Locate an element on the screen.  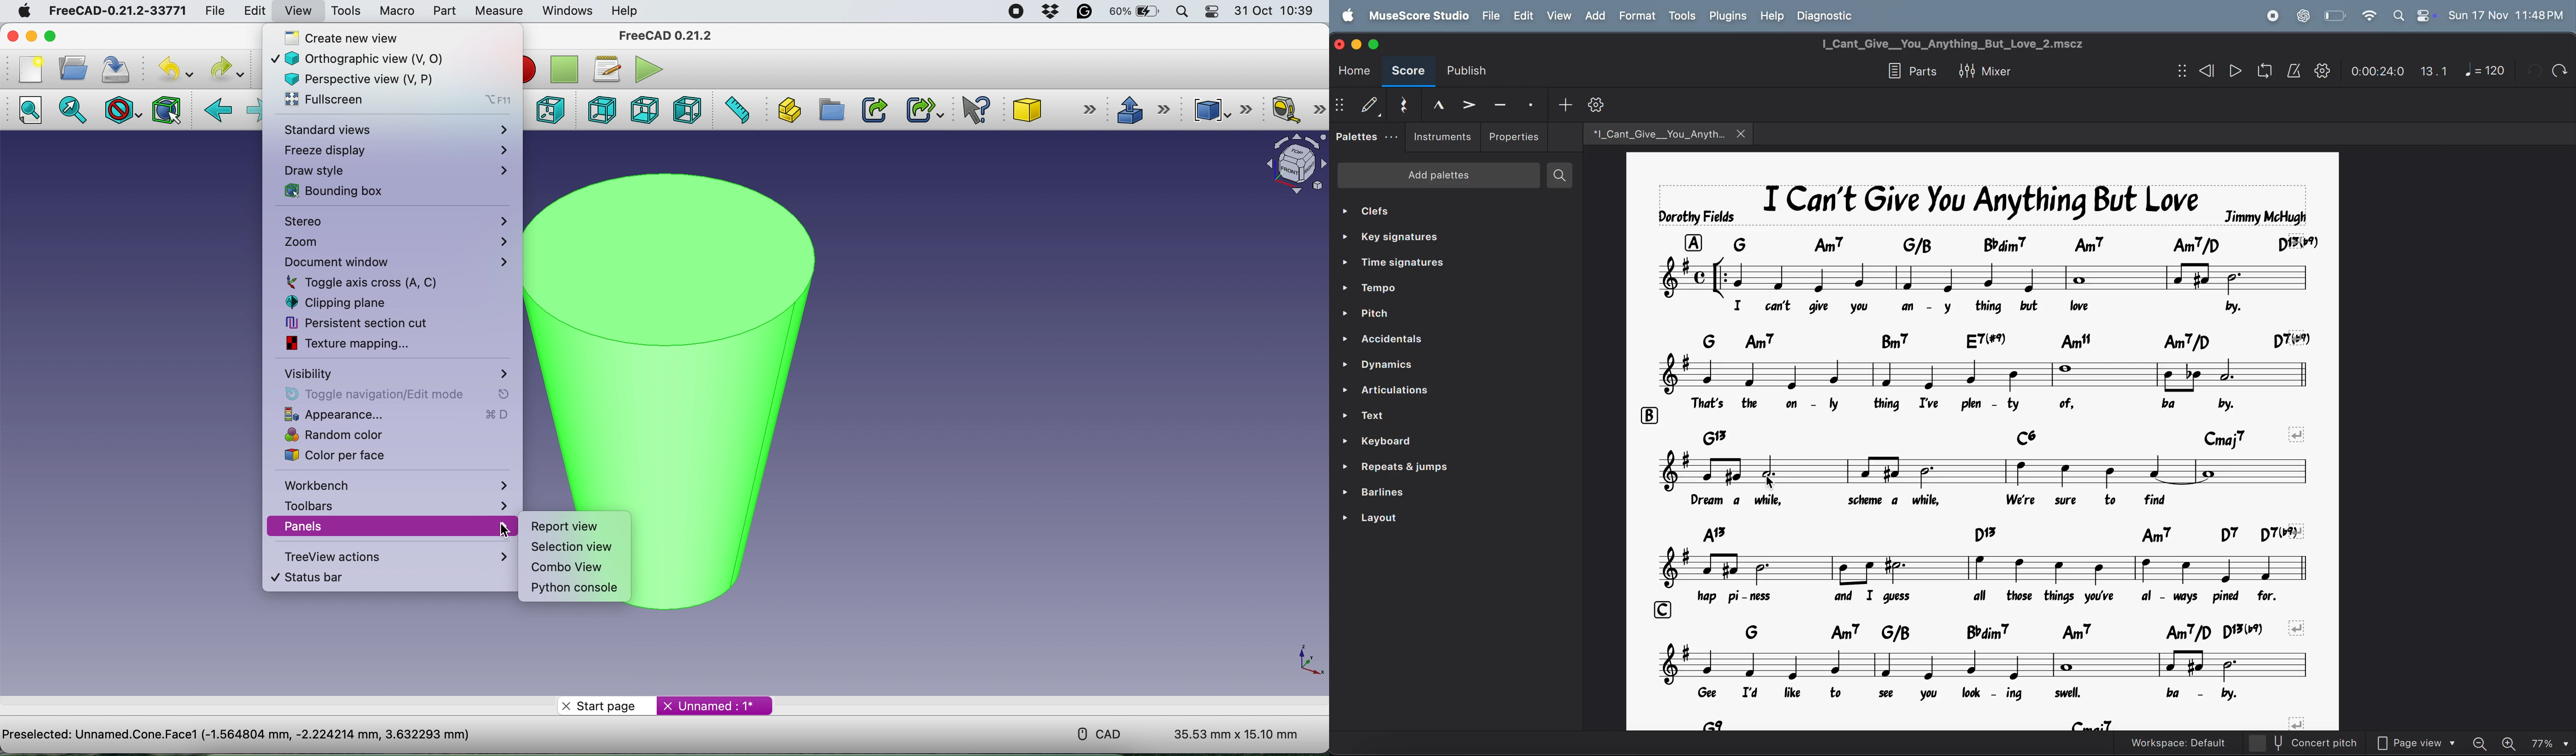
back is located at coordinates (219, 111).